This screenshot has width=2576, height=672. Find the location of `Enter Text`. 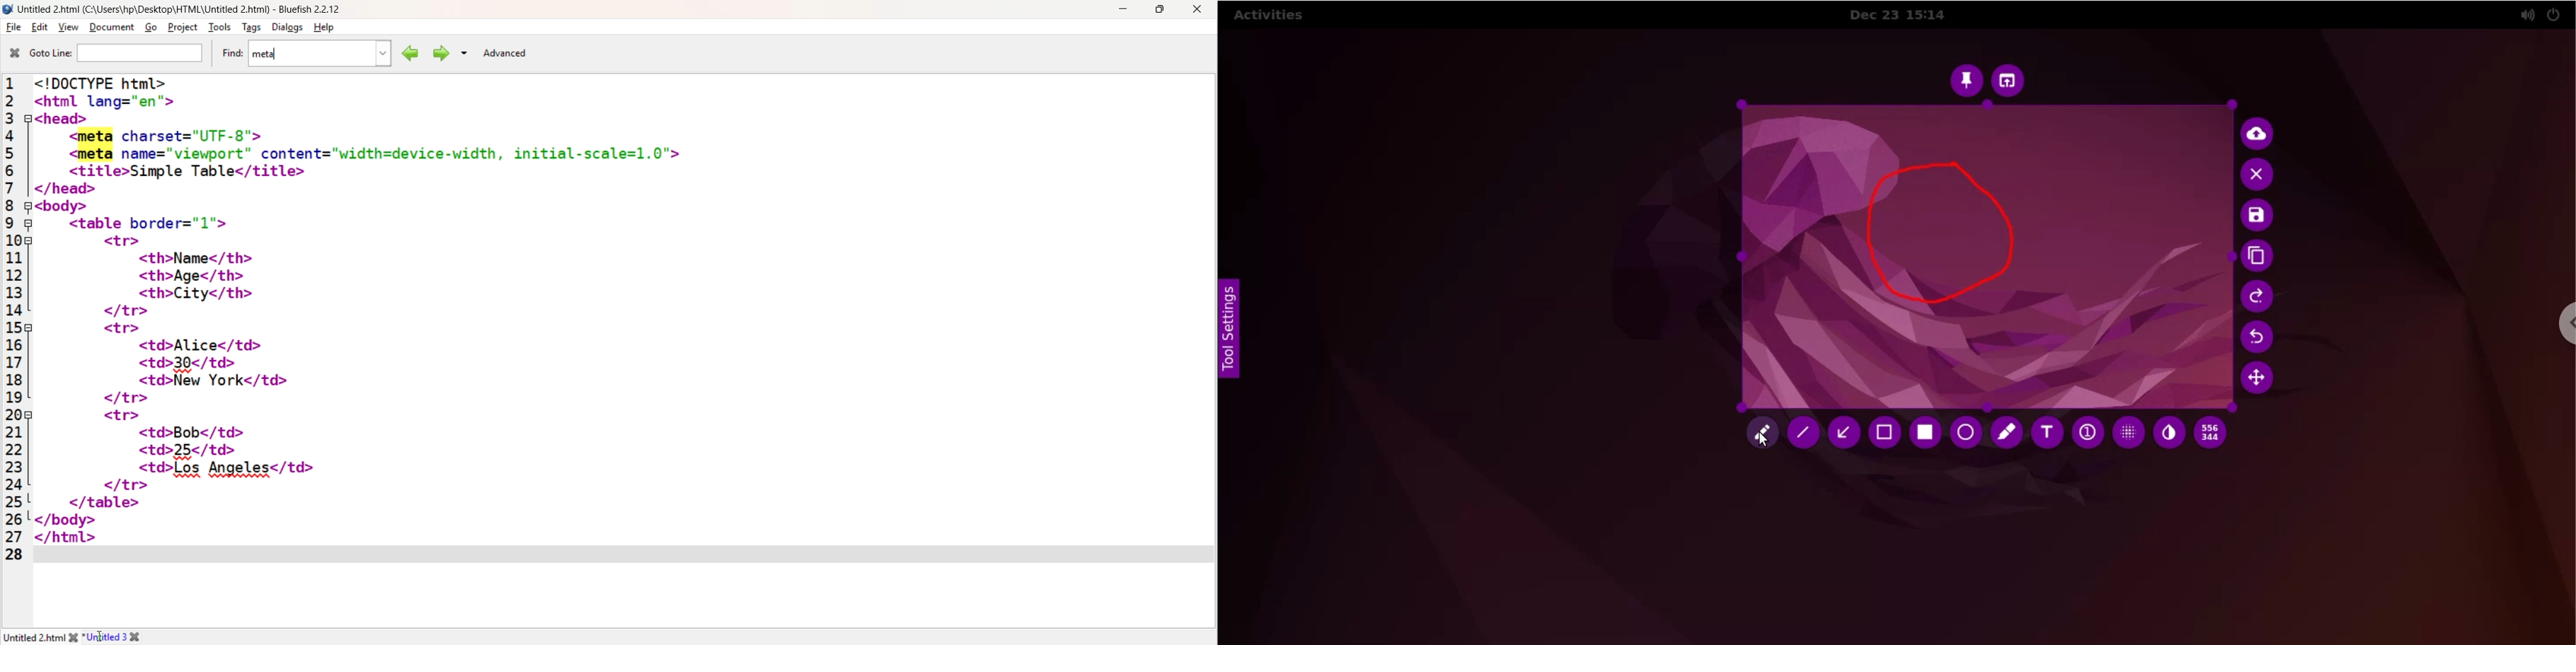

Enter Text is located at coordinates (623, 553).